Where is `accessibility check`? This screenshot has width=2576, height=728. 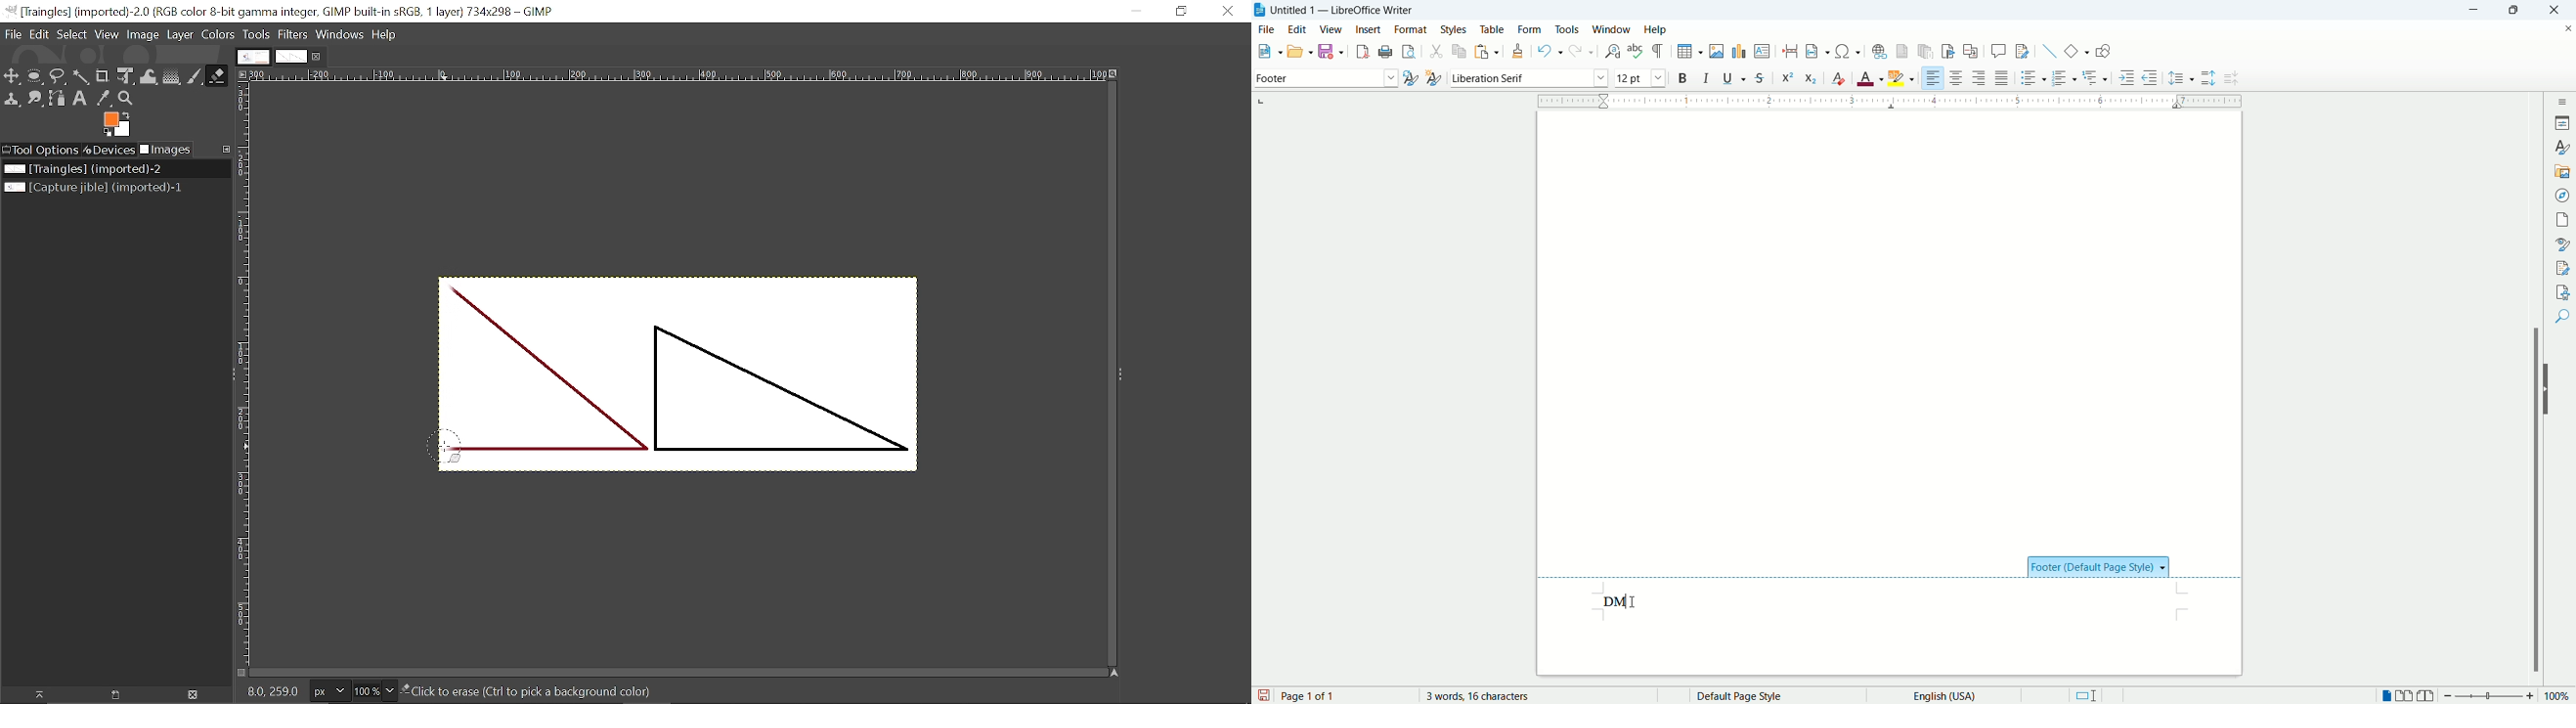
accessibility check is located at coordinates (2563, 291).